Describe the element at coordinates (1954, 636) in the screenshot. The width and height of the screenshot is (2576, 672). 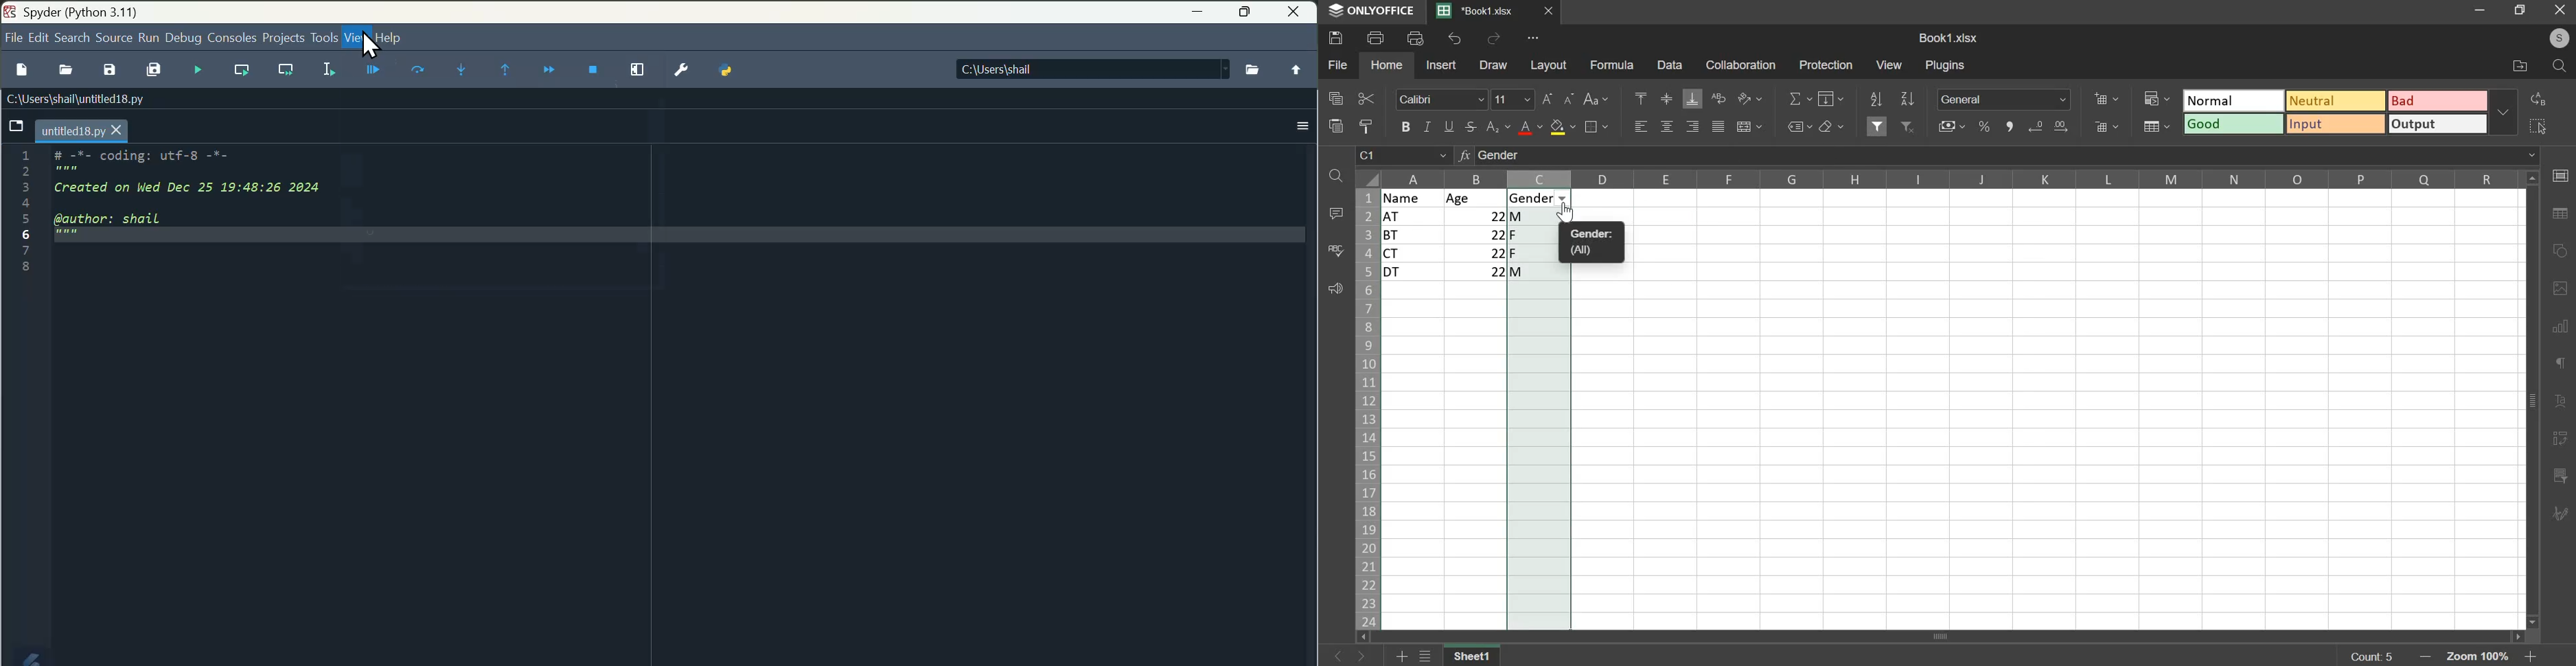
I see `scroll bar` at that location.